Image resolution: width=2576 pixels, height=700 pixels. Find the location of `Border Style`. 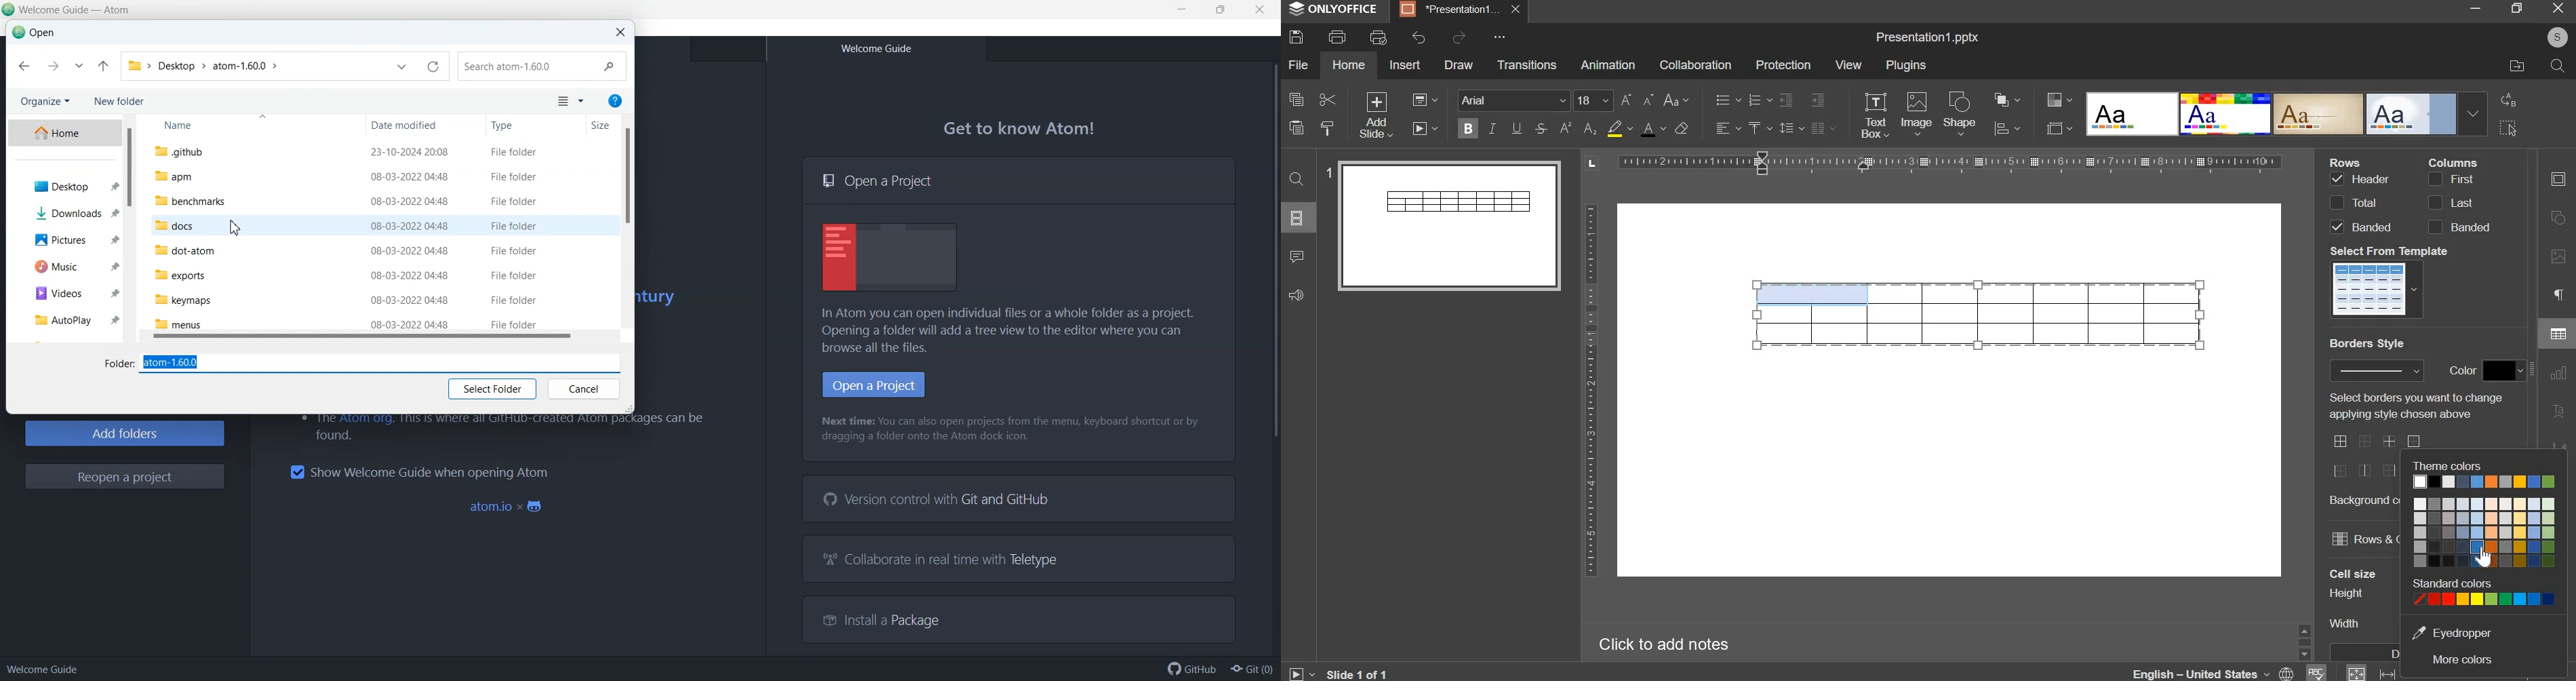

Border Style is located at coordinates (2367, 344).